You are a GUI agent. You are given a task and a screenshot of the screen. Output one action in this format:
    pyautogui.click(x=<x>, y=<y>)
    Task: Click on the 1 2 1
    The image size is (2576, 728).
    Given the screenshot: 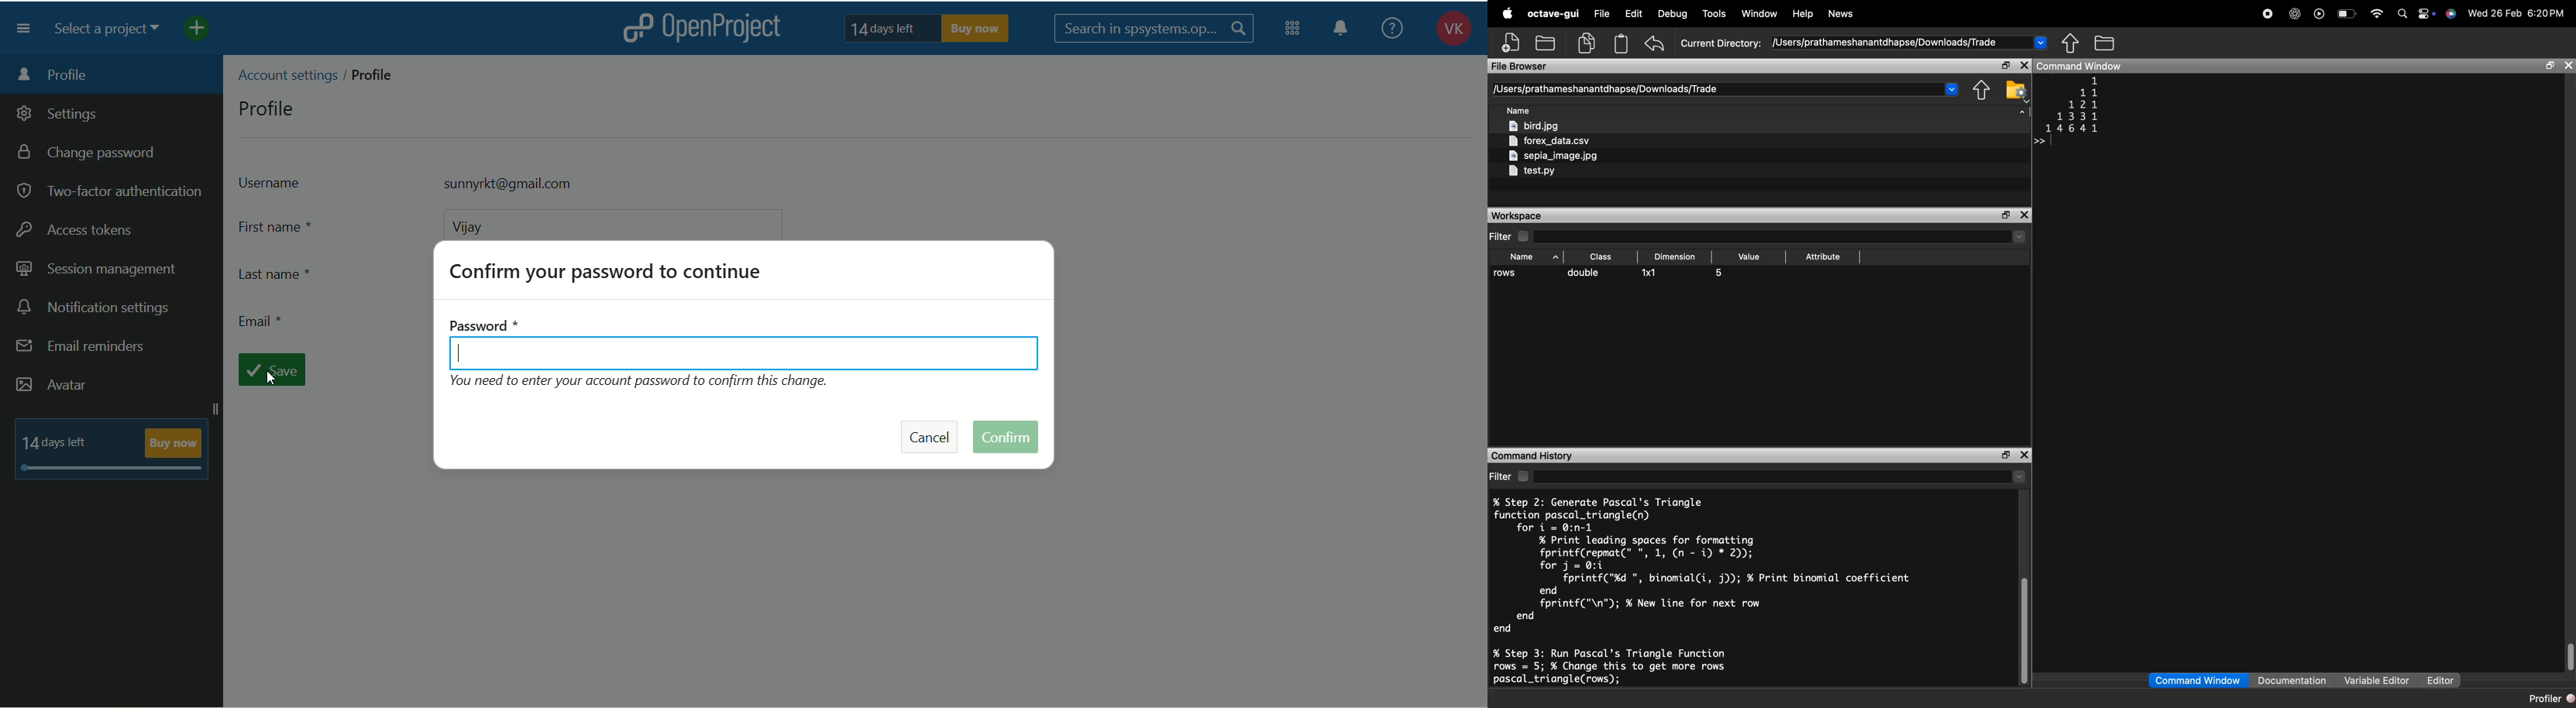 What is the action you would take?
    pyautogui.click(x=2082, y=105)
    